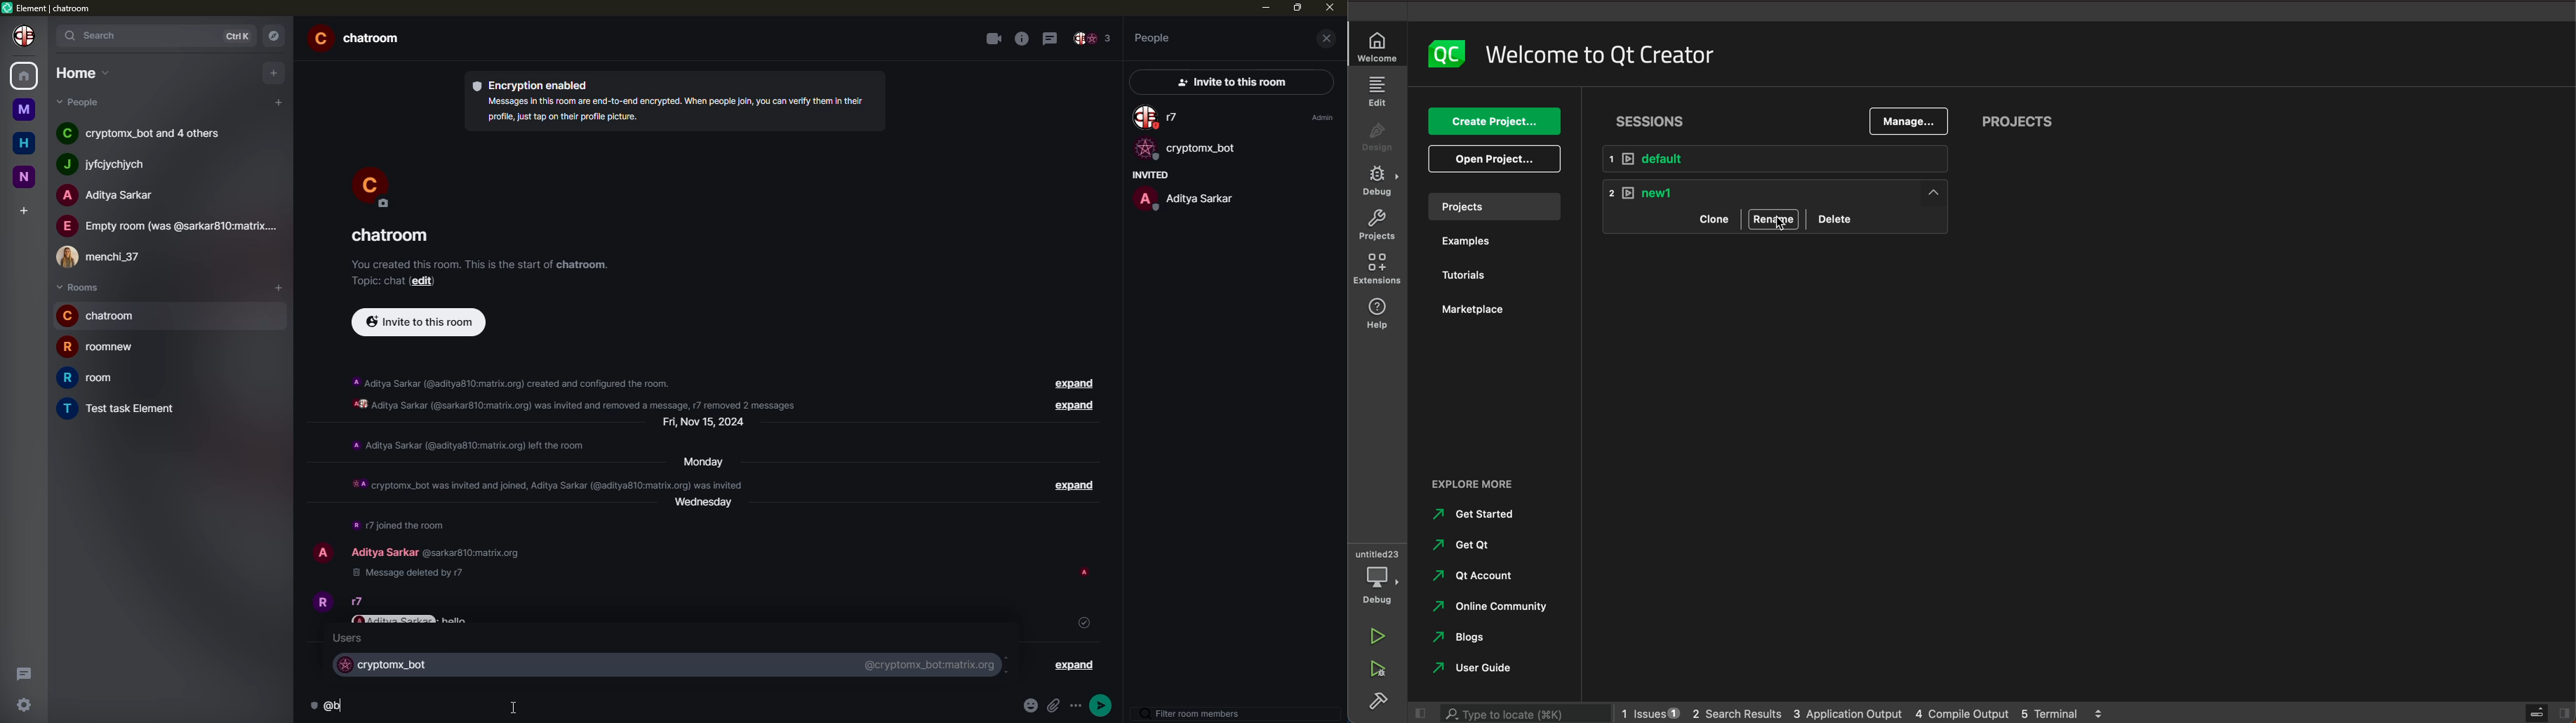 The height and width of the screenshot is (728, 2576). Describe the element at coordinates (1378, 93) in the screenshot. I see `edit` at that location.